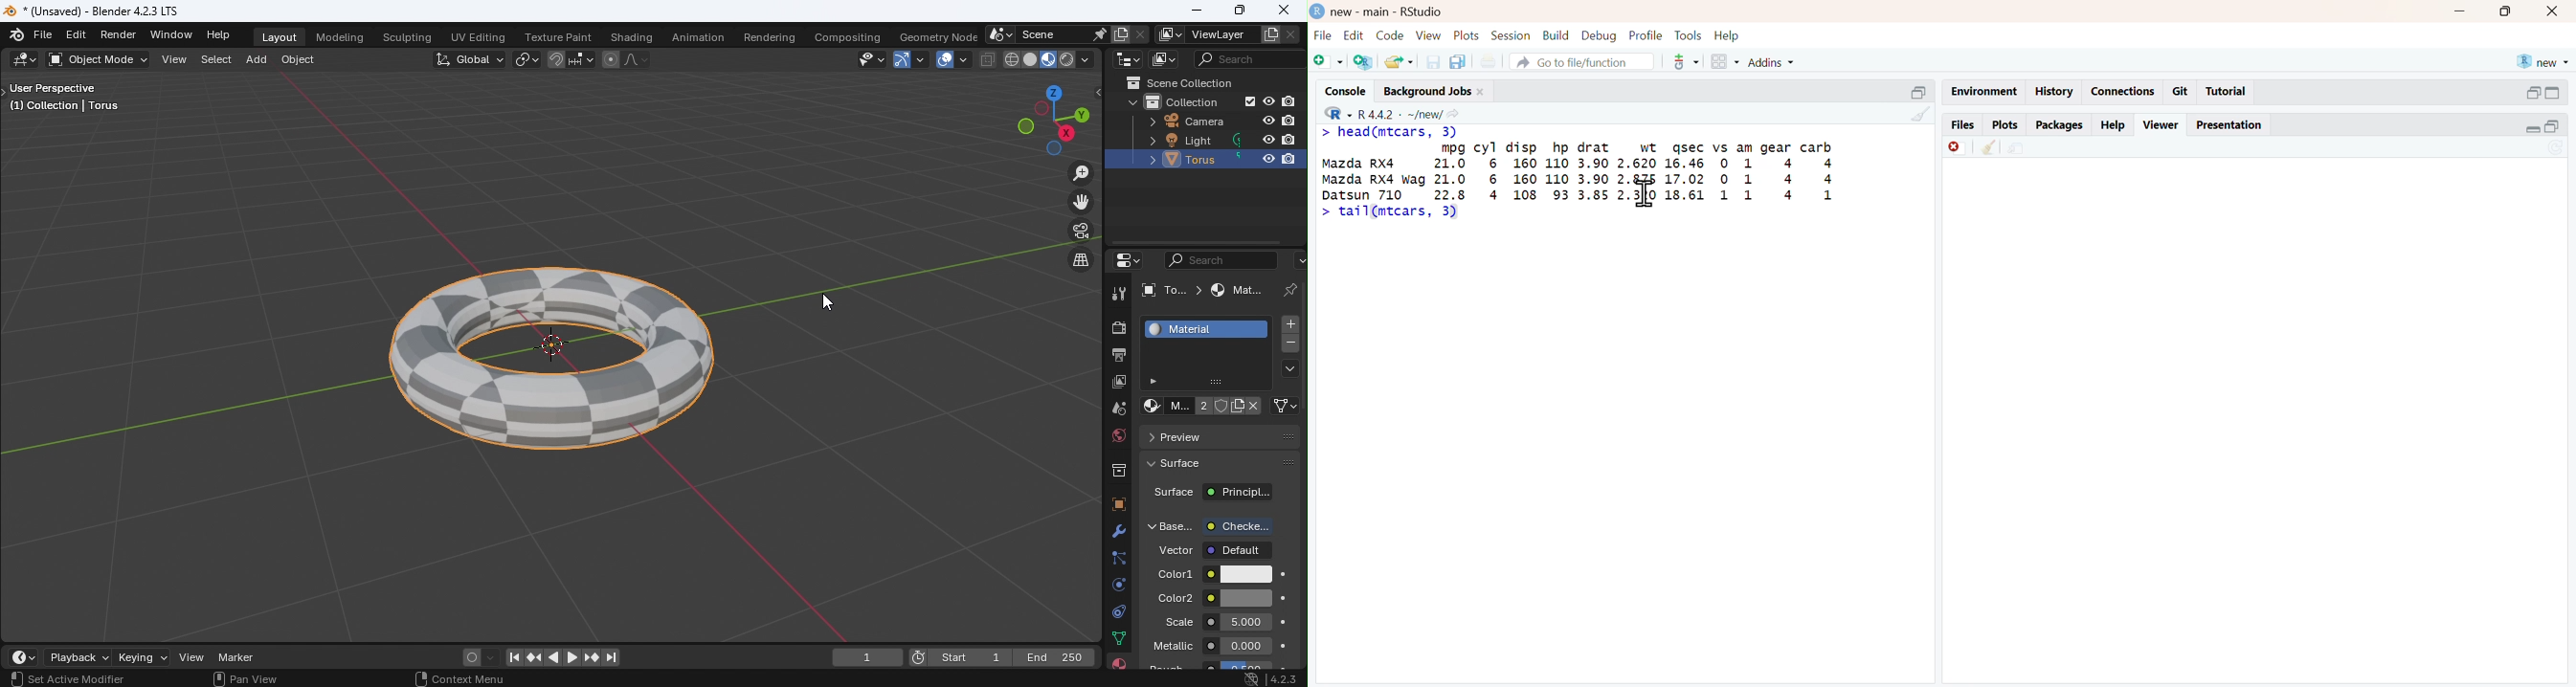  Describe the element at coordinates (1428, 35) in the screenshot. I see `View` at that location.